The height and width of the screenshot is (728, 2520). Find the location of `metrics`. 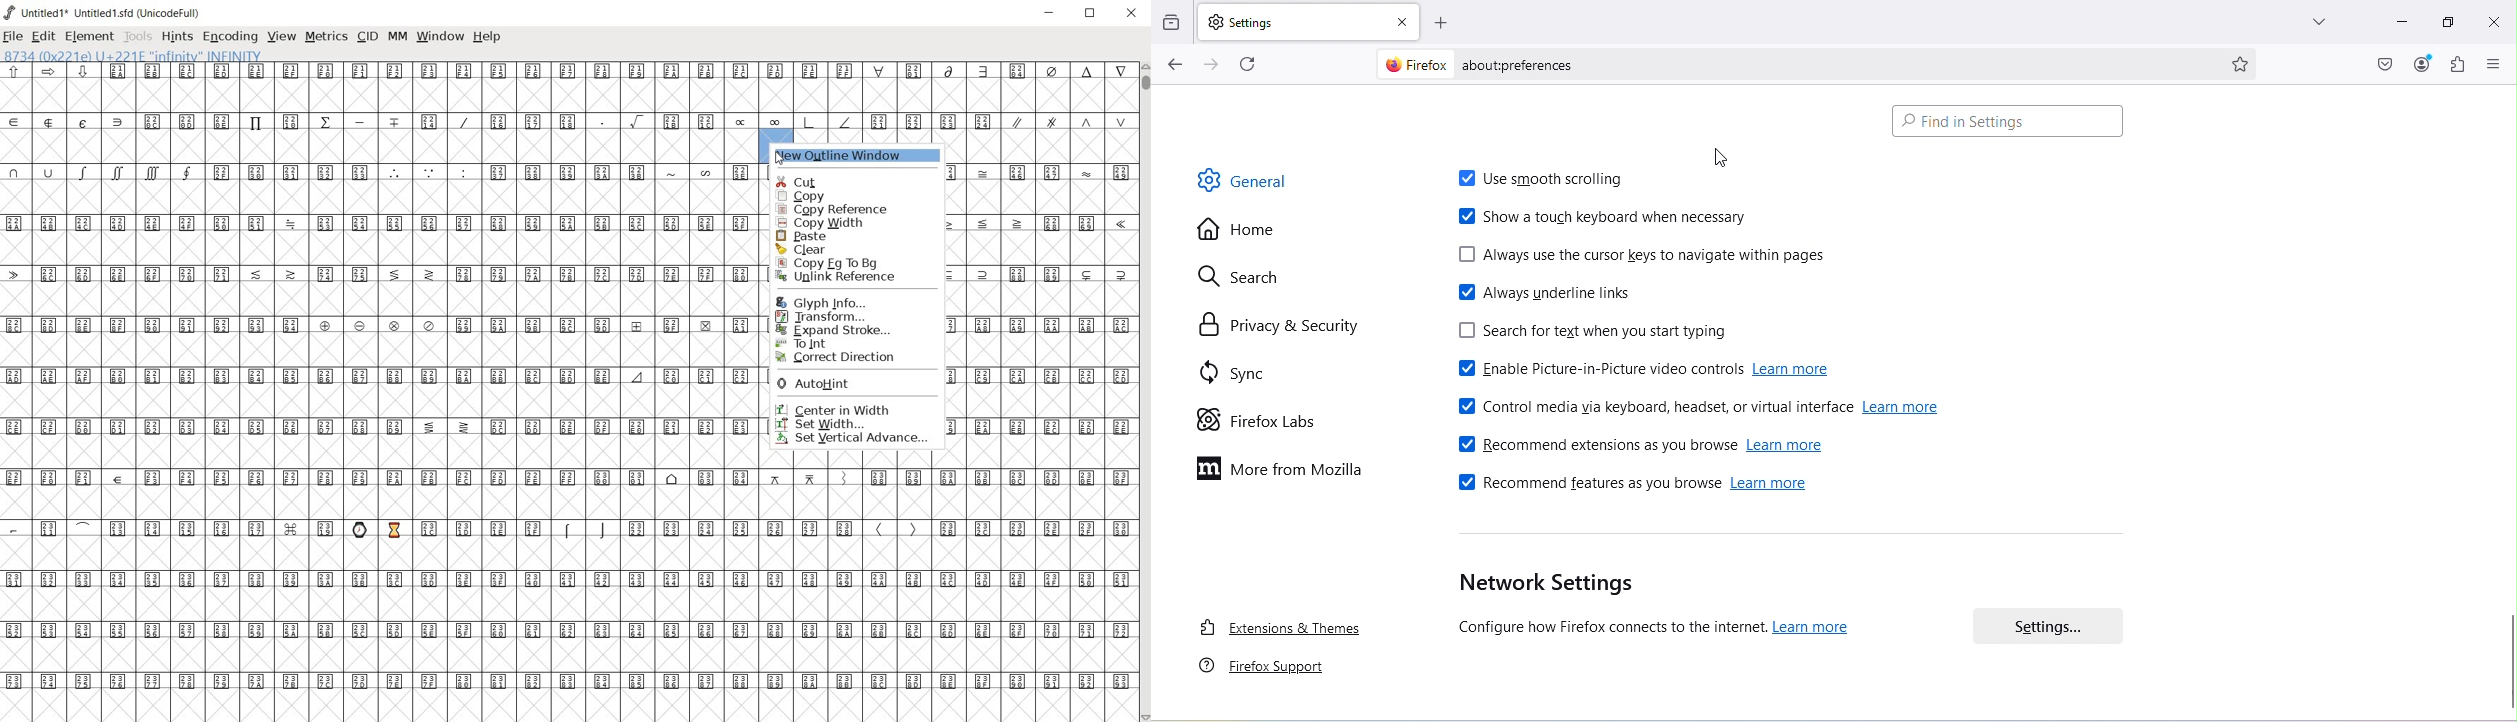

metrics is located at coordinates (328, 36).